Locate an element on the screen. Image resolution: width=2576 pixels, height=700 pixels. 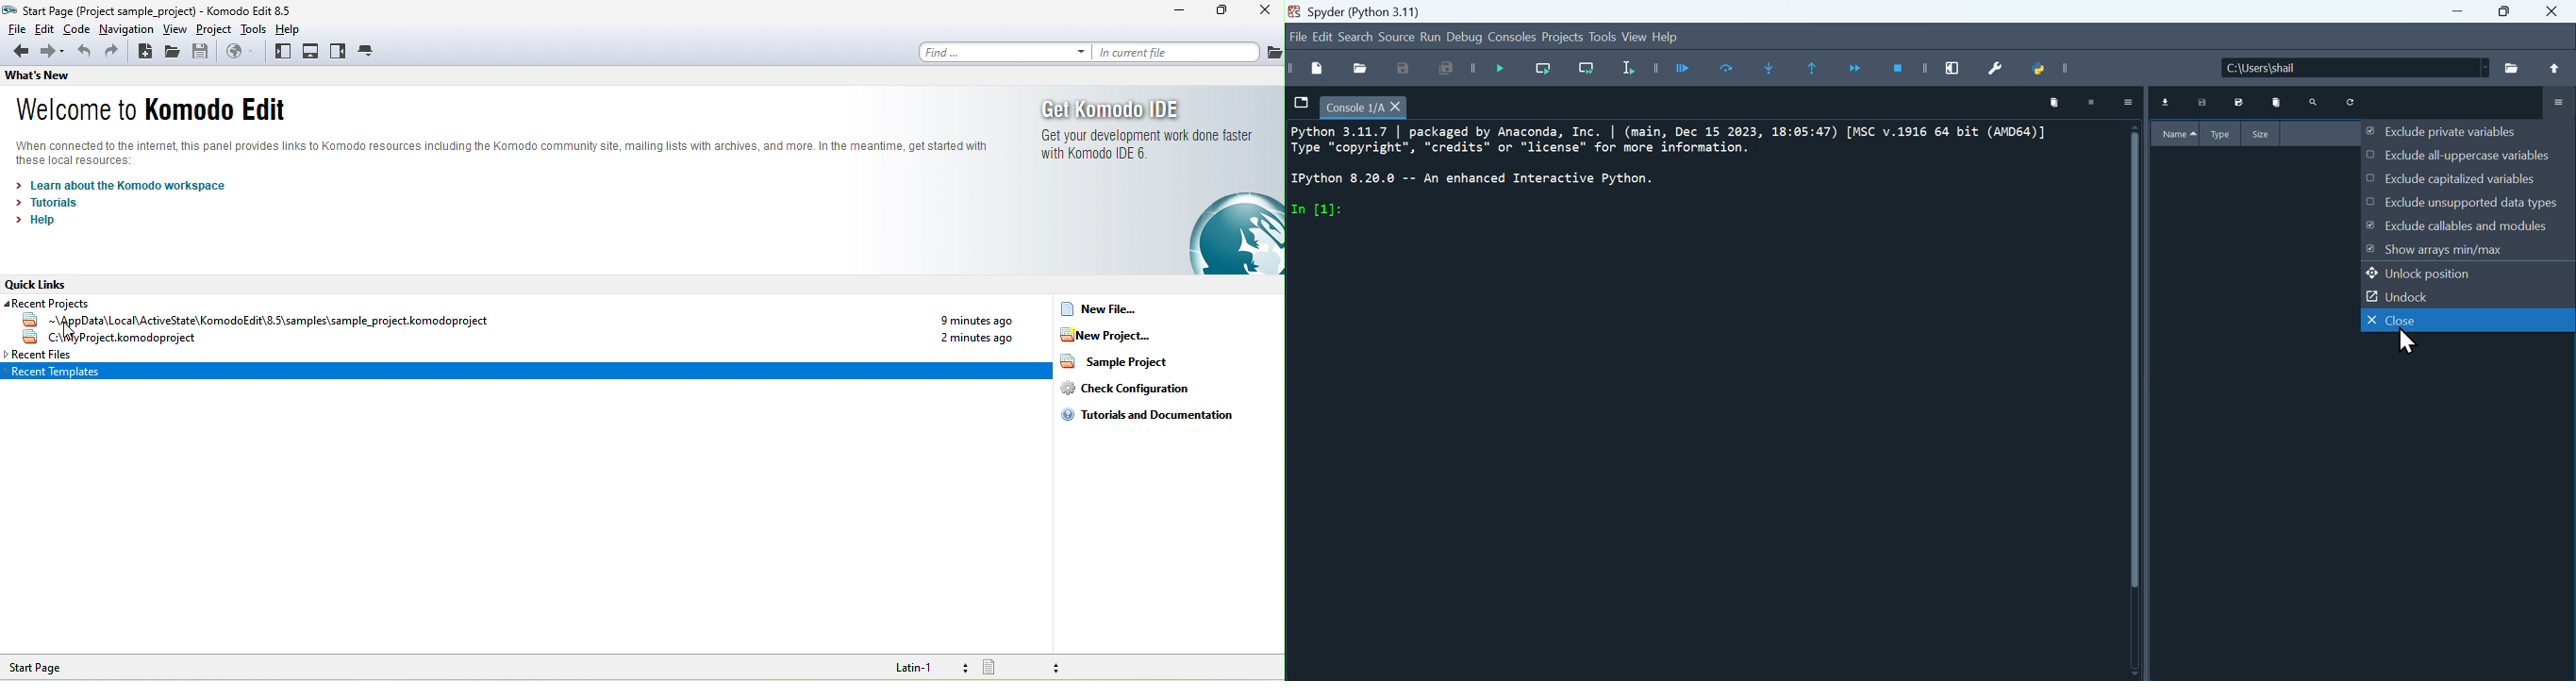
Spyder is located at coordinates (1389, 9).